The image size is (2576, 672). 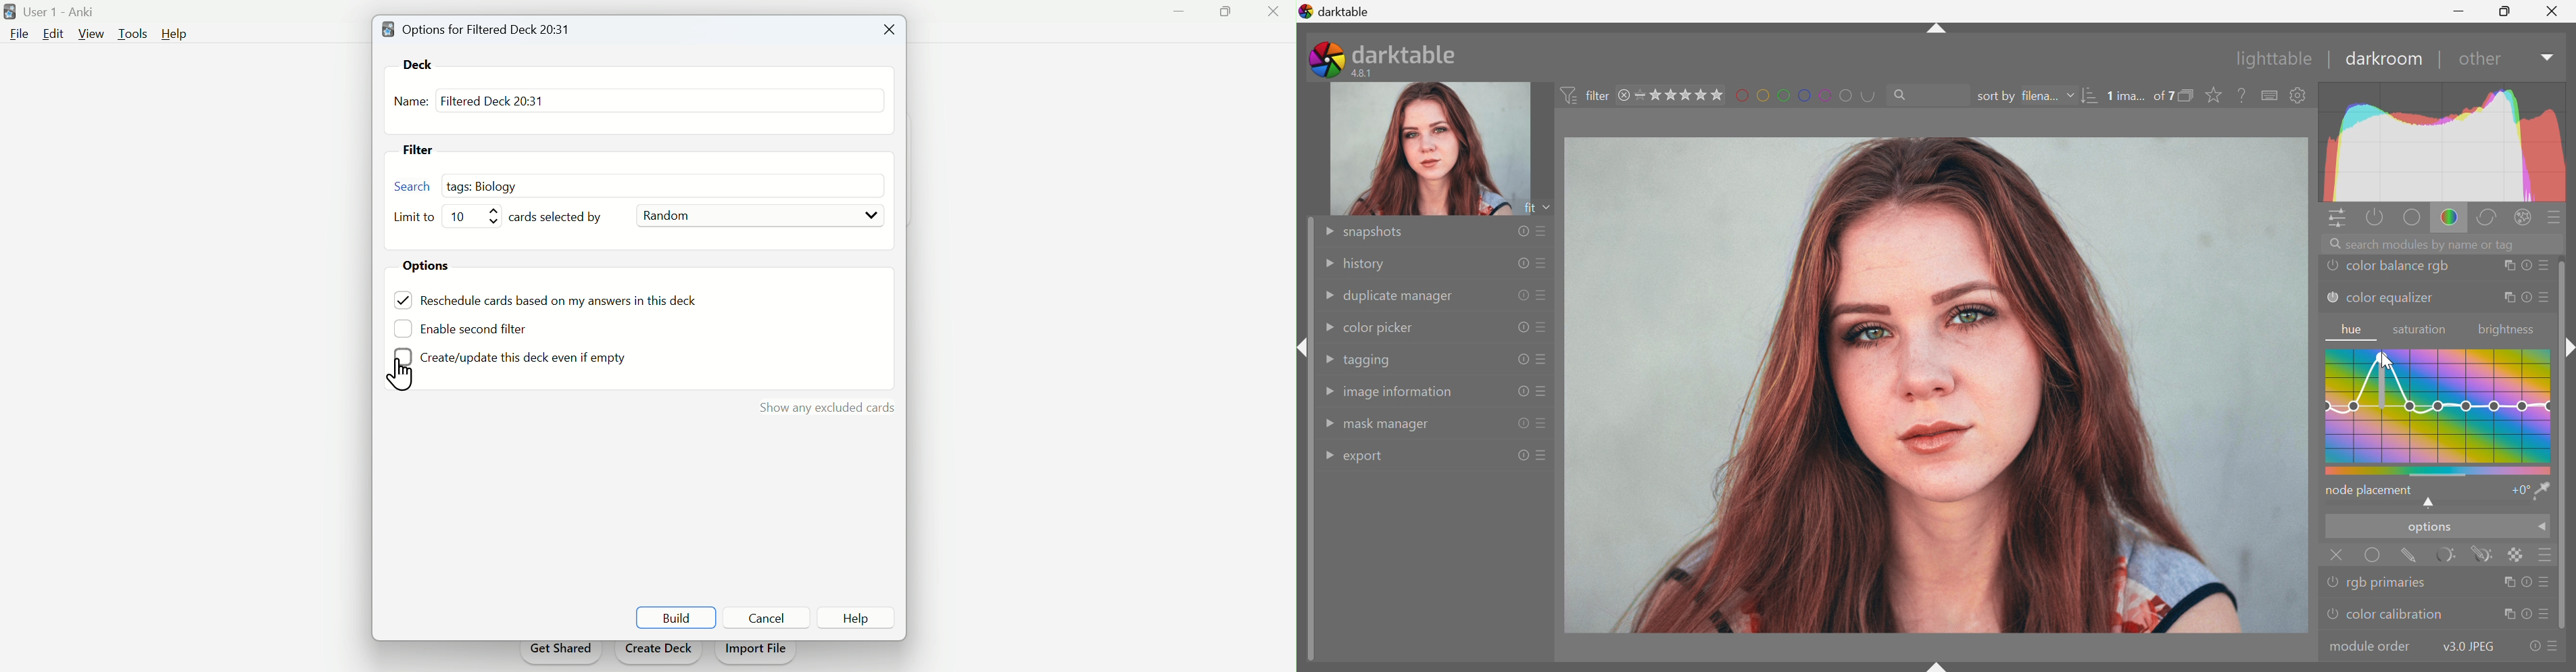 What do you see at coordinates (568, 302) in the screenshot?
I see `reschedule cards based on my answers in this tech` at bounding box center [568, 302].